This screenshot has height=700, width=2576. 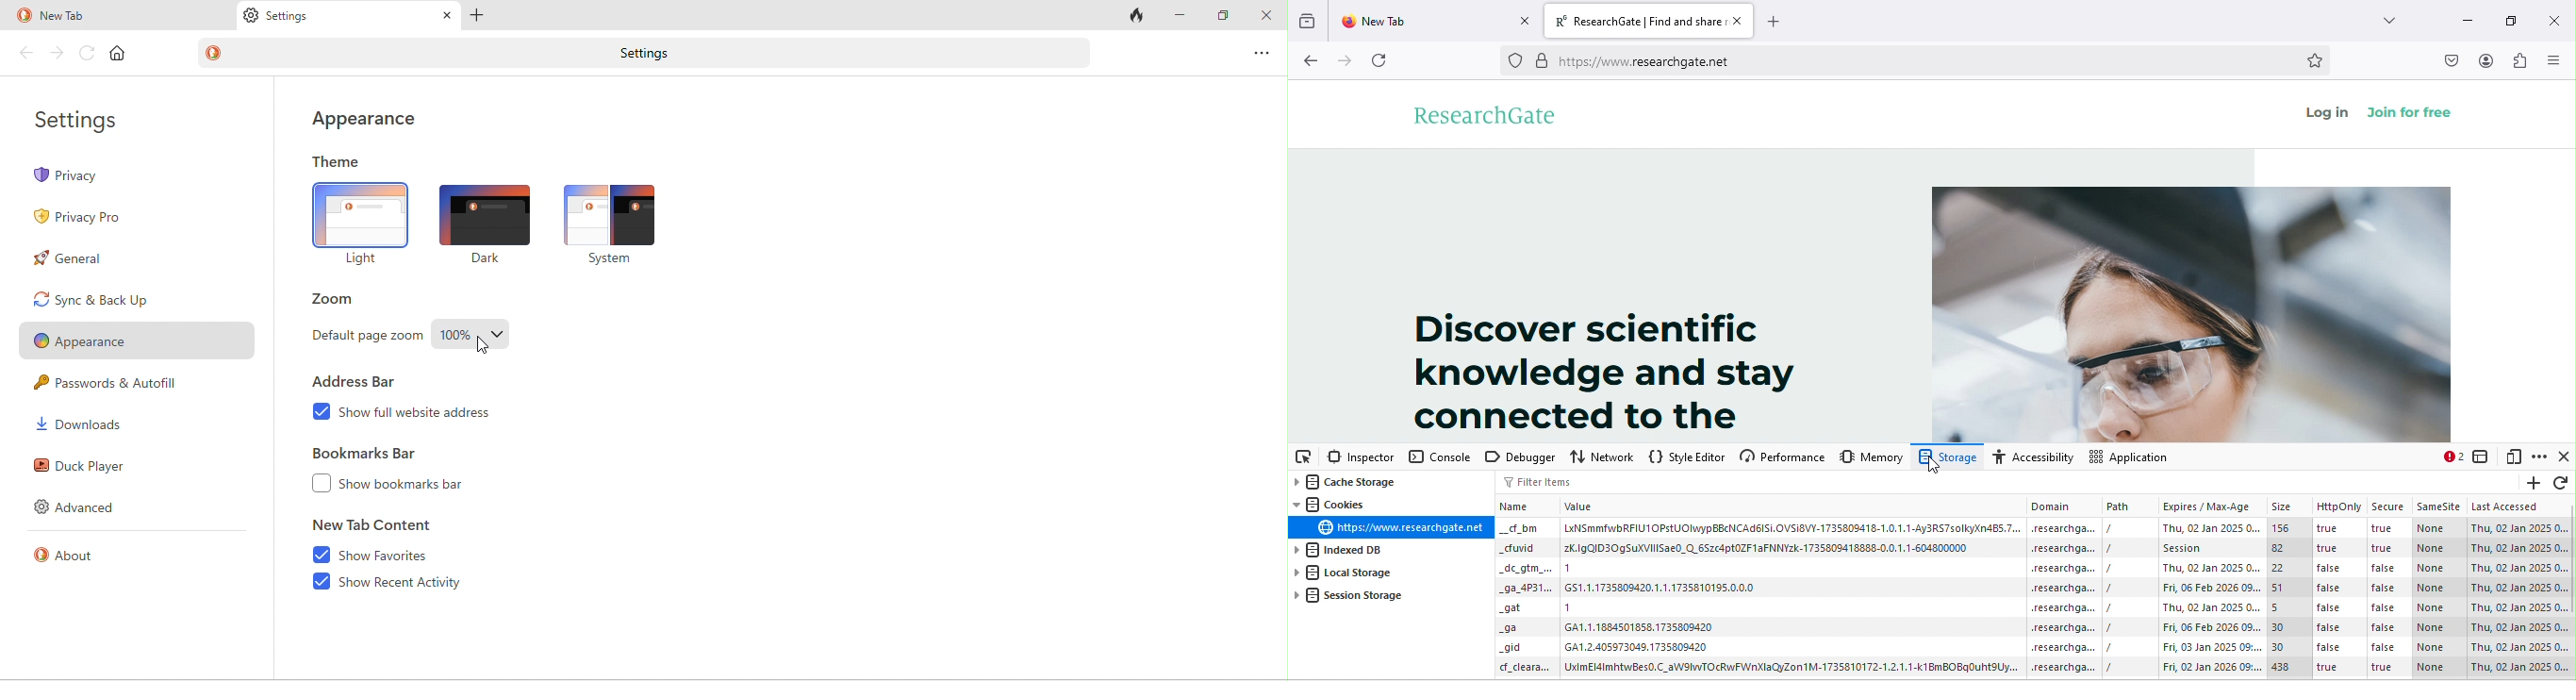 What do you see at coordinates (2521, 626) in the screenshot?
I see `date` at bounding box center [2521, 626].